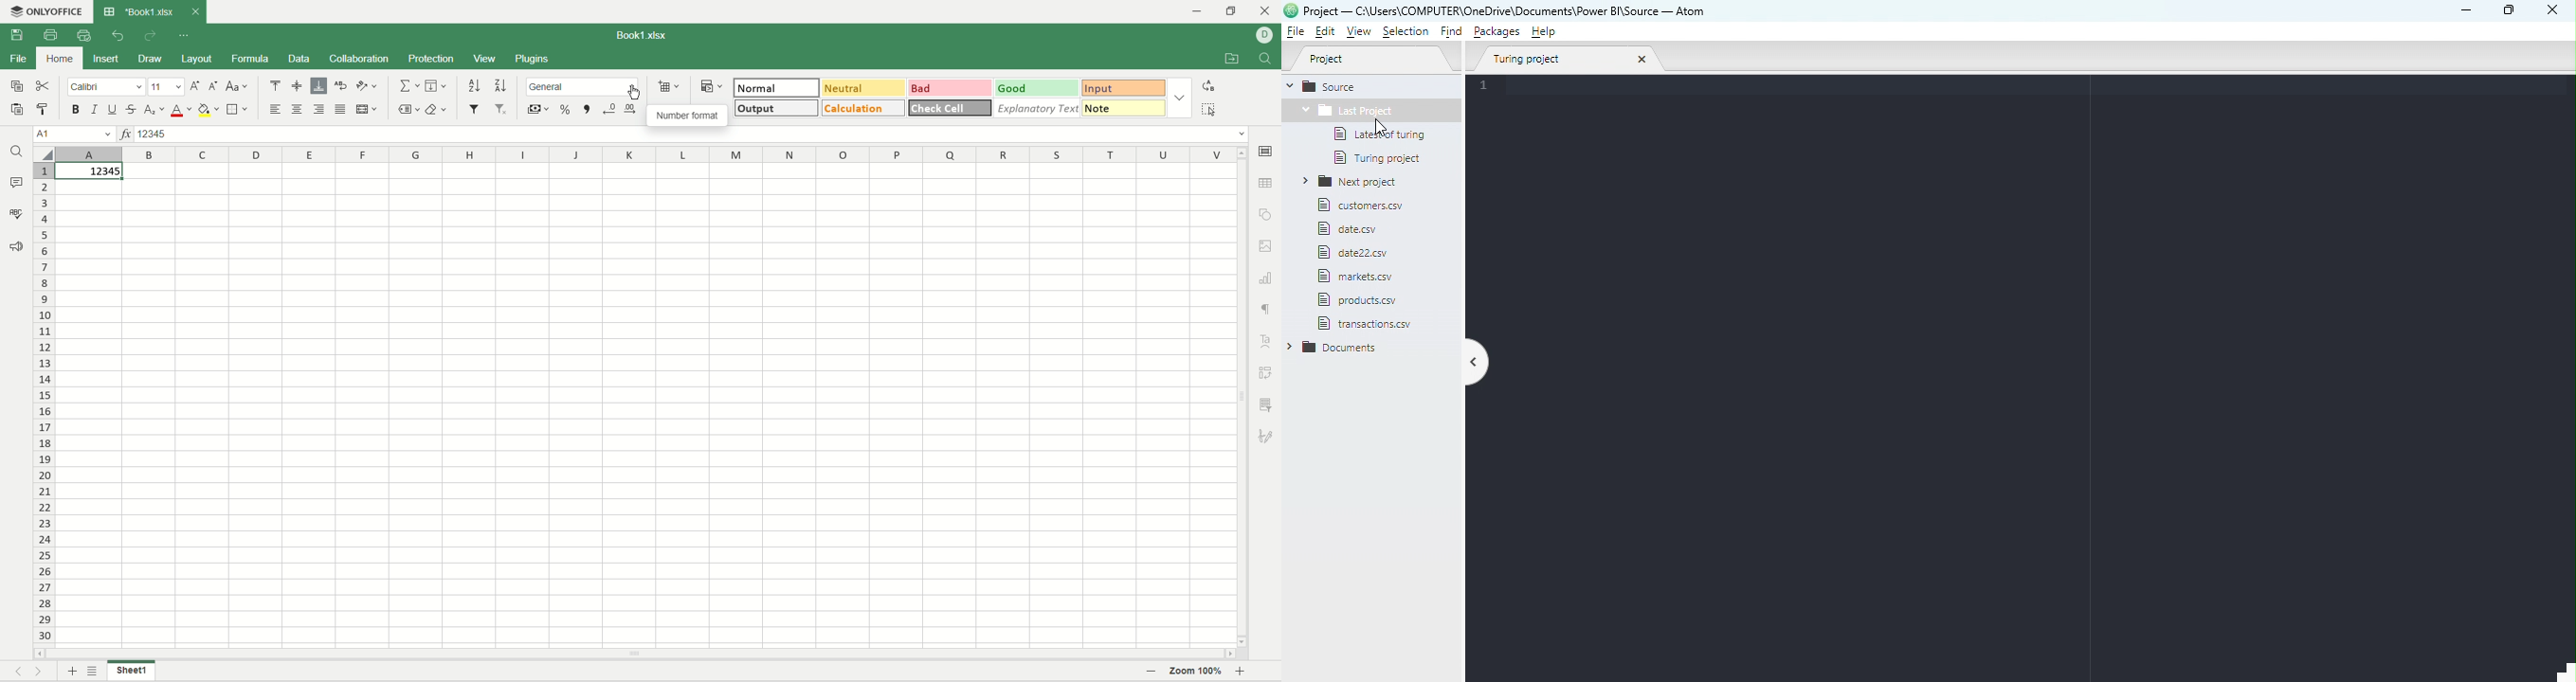  I want to click on align right, so click(320, 110).